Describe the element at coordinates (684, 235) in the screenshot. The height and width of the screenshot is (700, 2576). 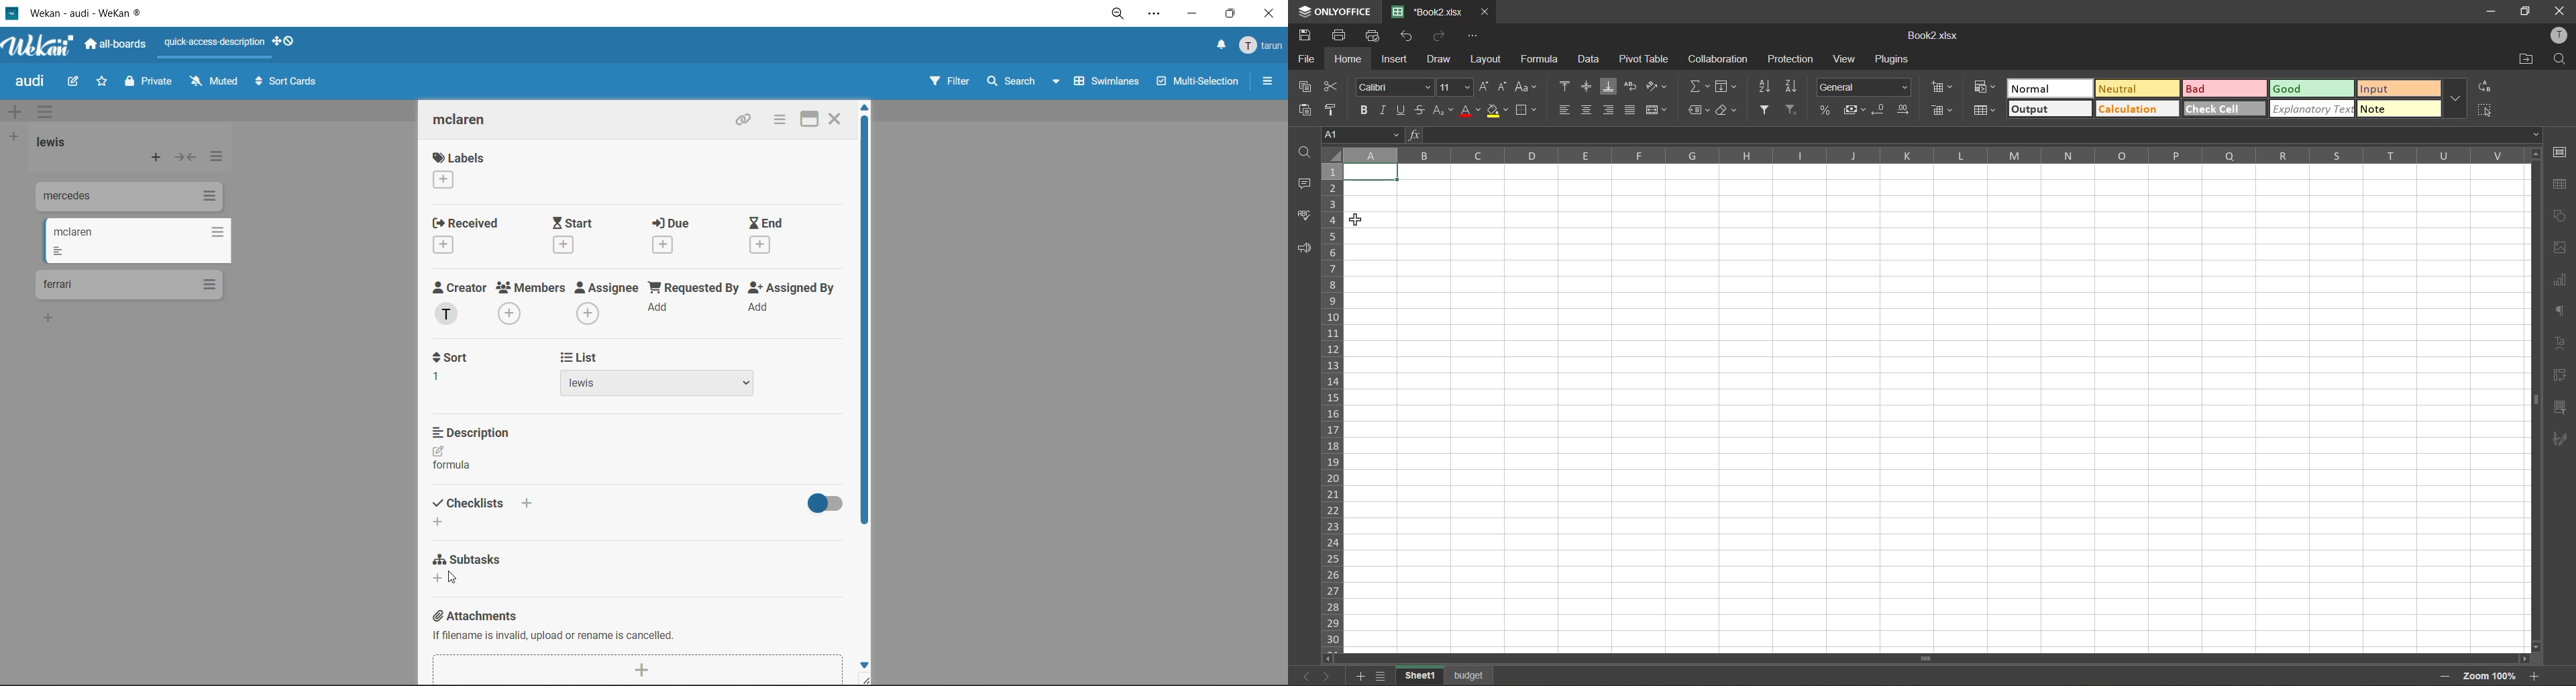
I see `due` at that location.